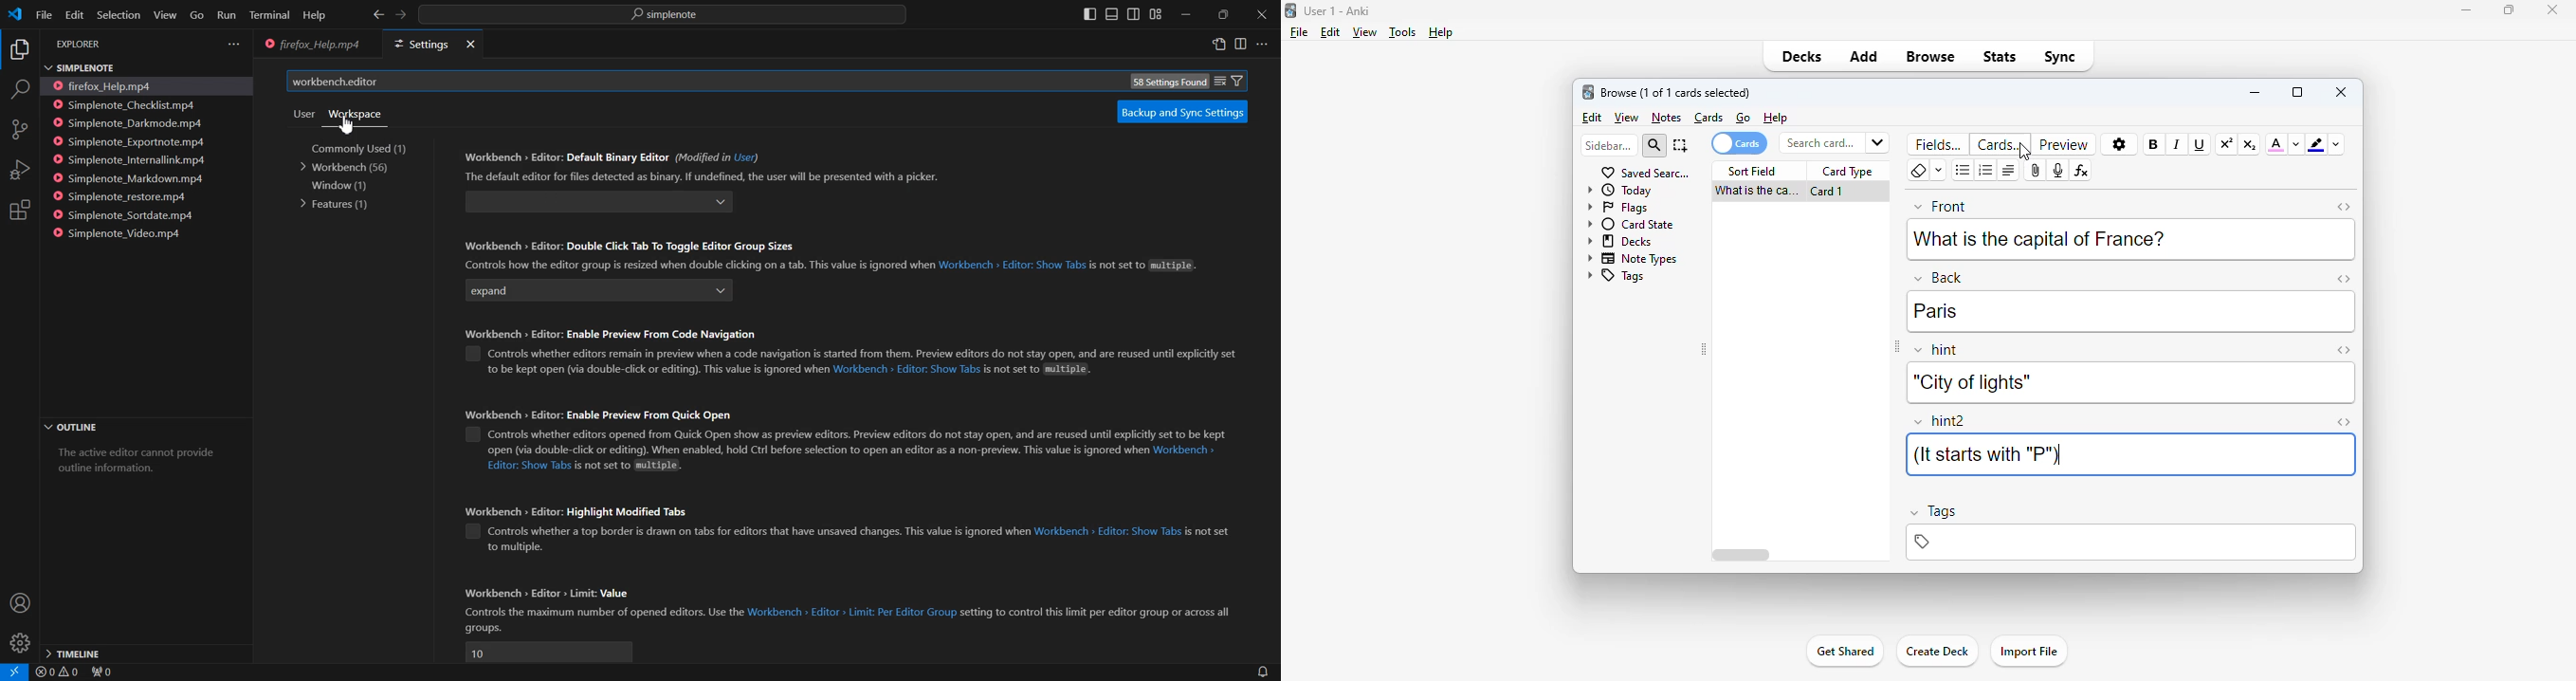  Describe the element at coordinates (1937, 351) in the screenshot. I see `hint` at that location.